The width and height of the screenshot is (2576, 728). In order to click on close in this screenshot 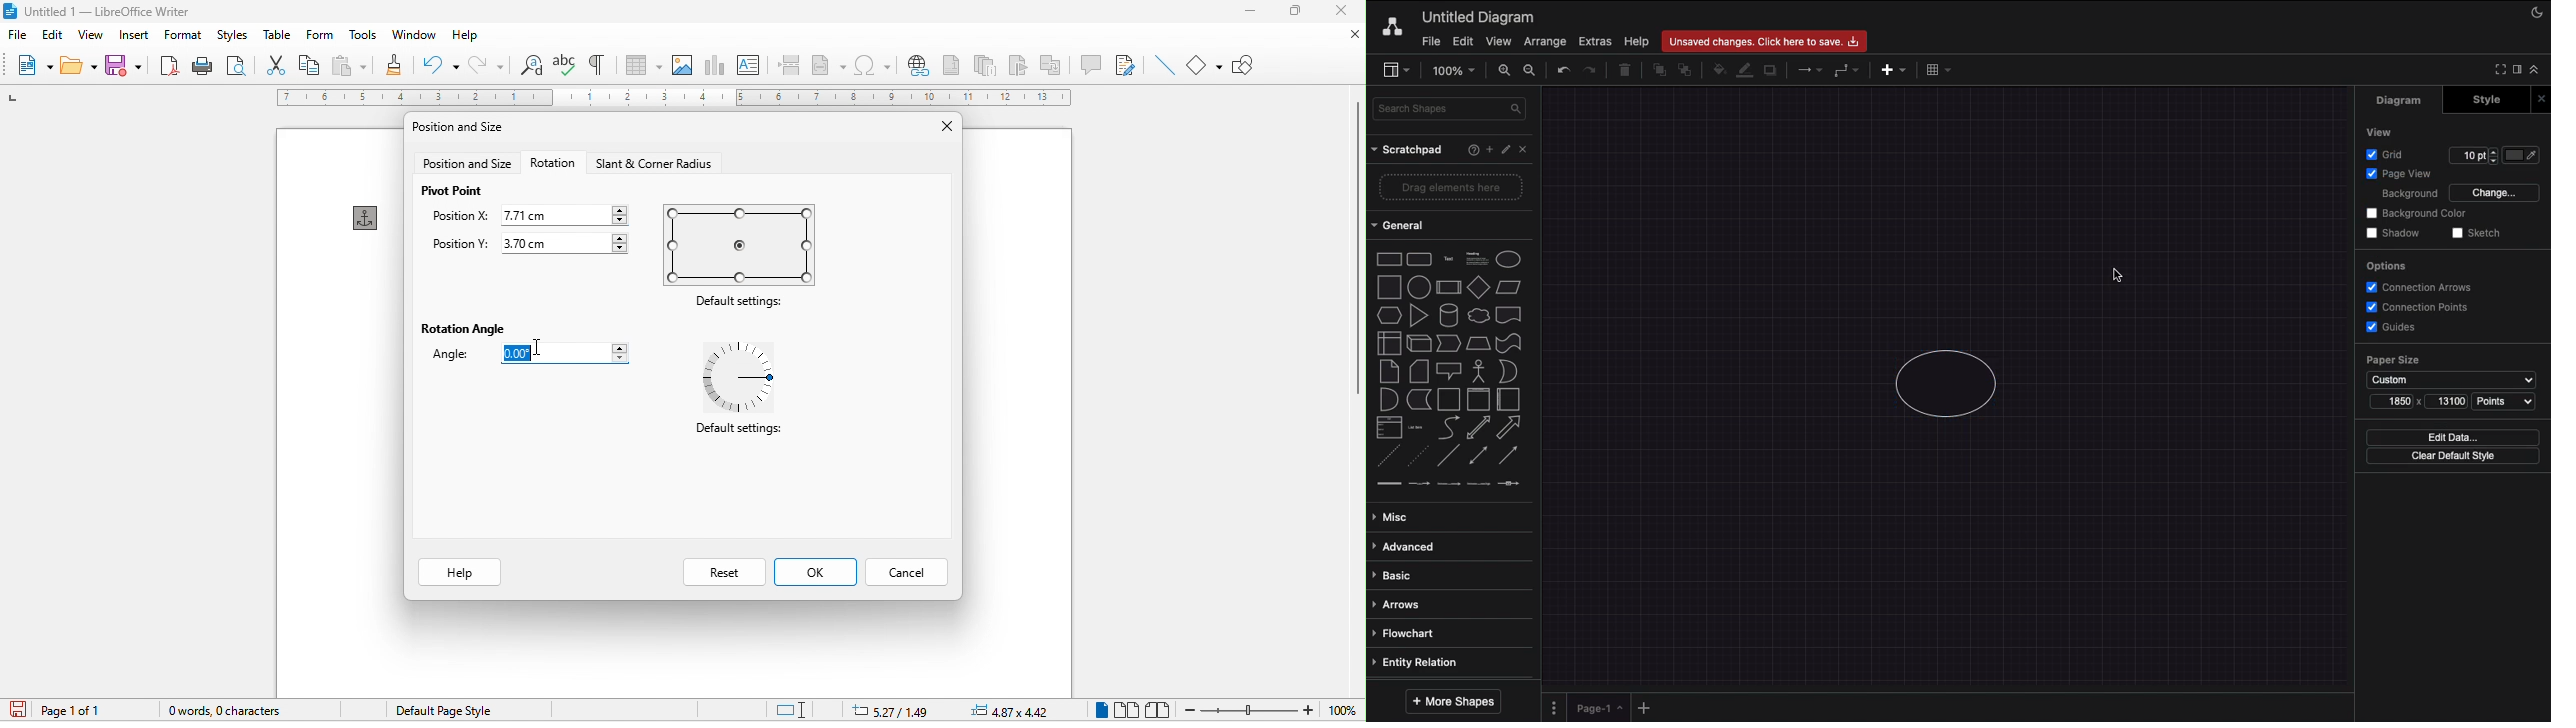, I will do `click(1343, 11)`.